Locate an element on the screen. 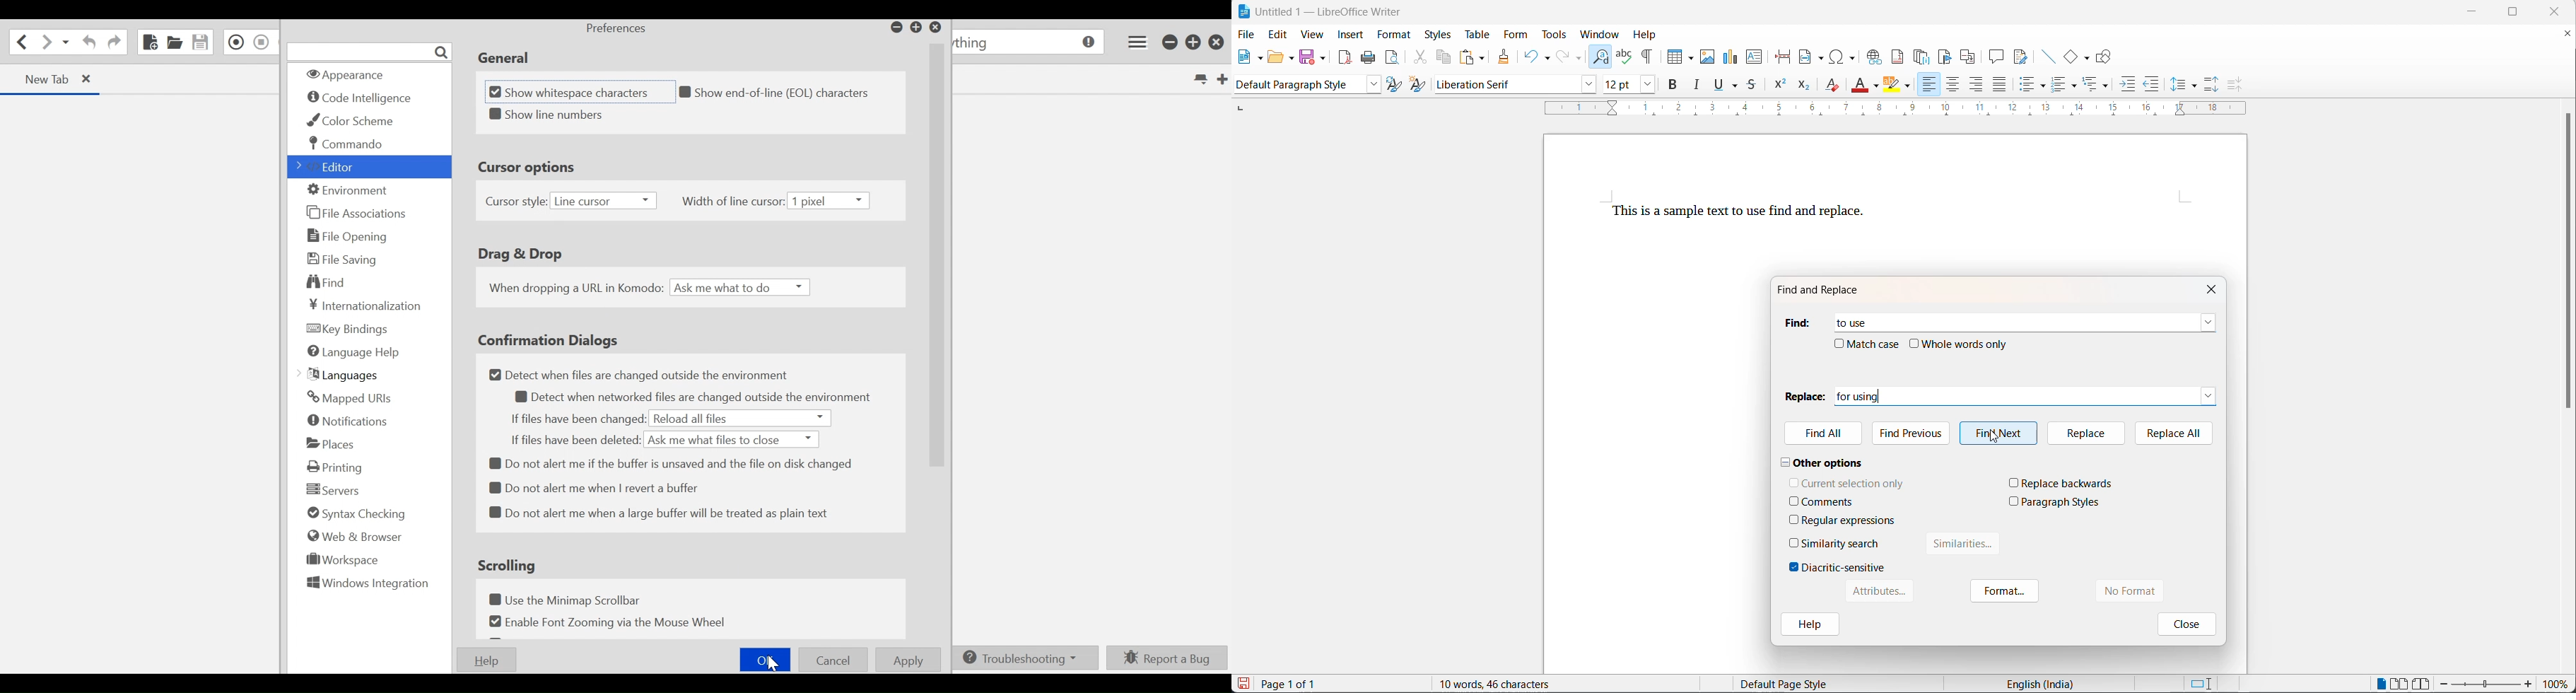  tools is located at coordinates (1557, 35).